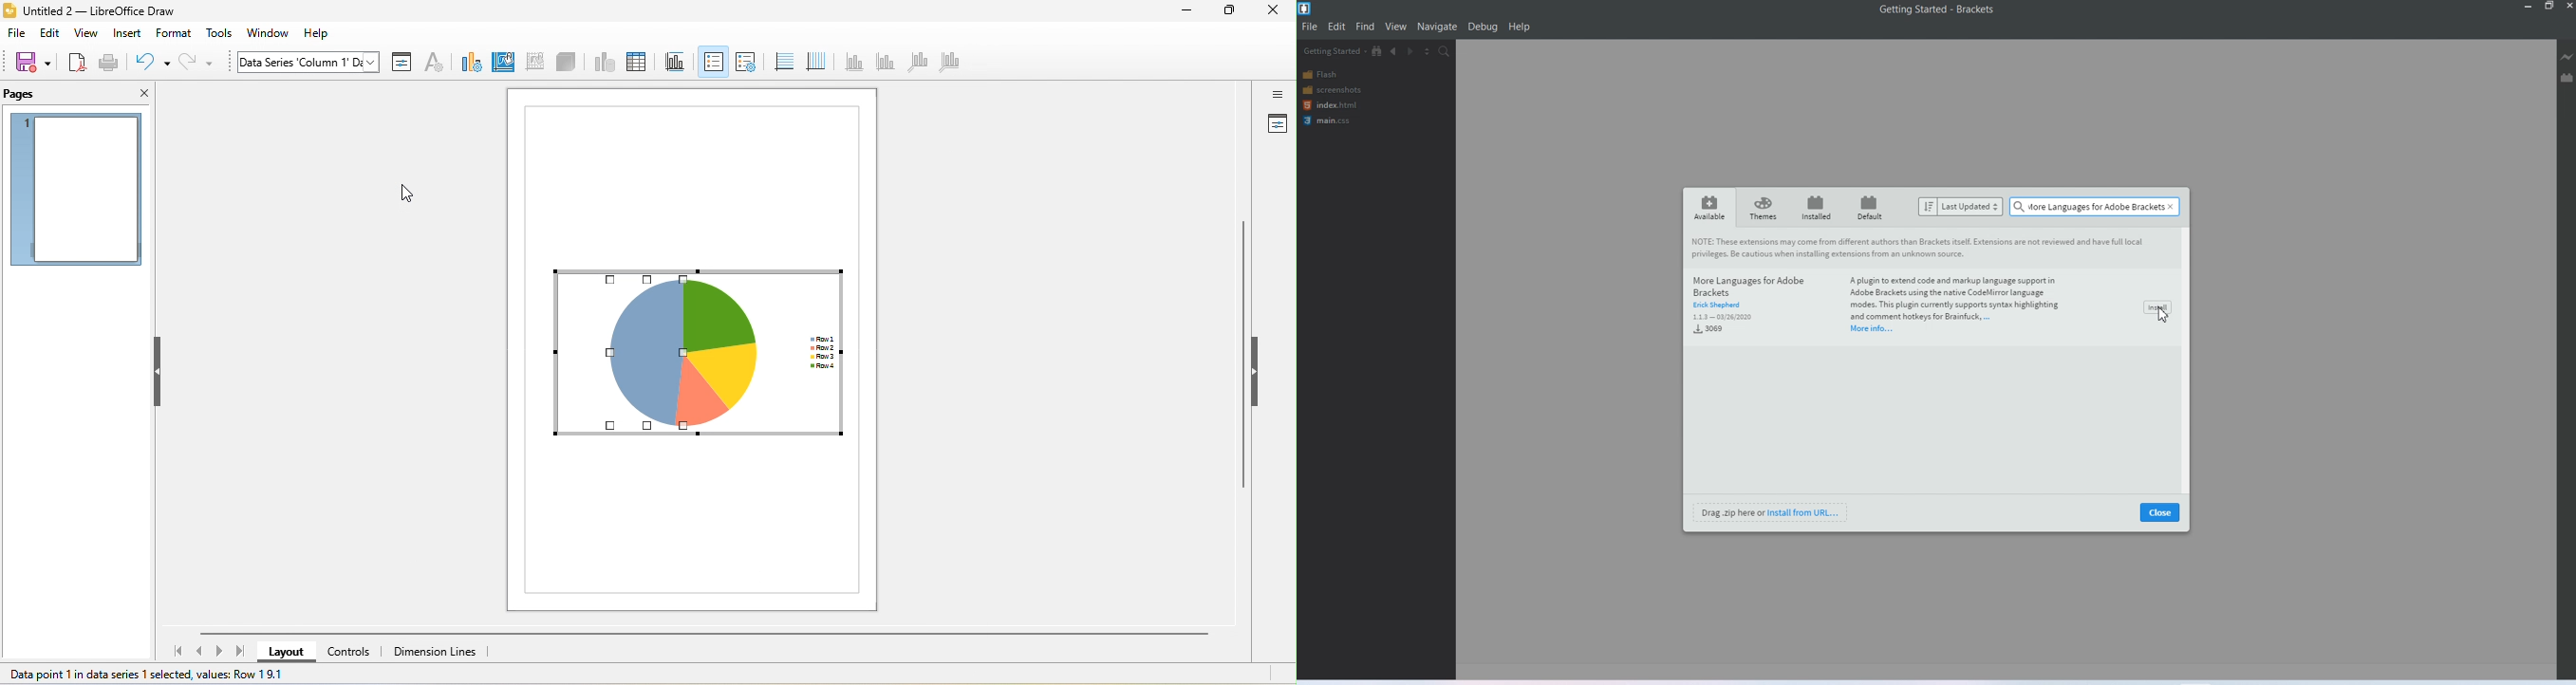 The height and width of the screenshot is (700, 2576). I want to click on Download kbs, so click(1722, 325).